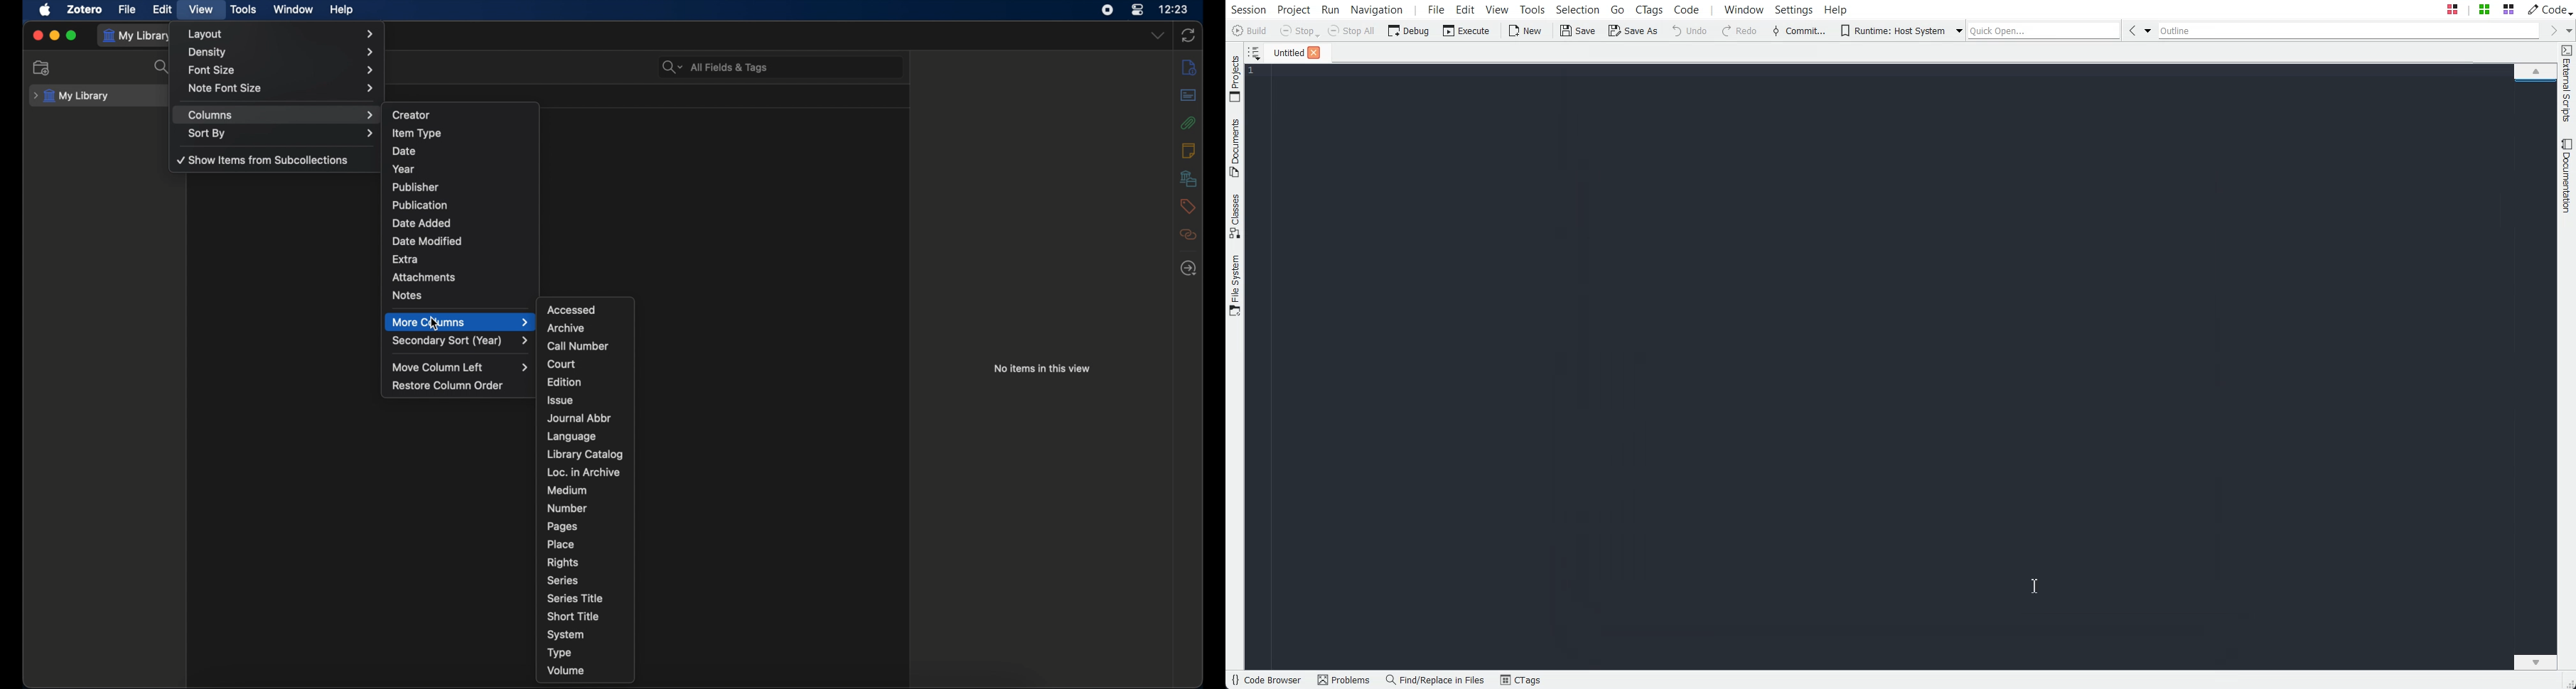 The height and width of the screenshot is (700, 2576). Describe the element at coordinates (579, 346) in the screenshot. I see `call number` at that location.